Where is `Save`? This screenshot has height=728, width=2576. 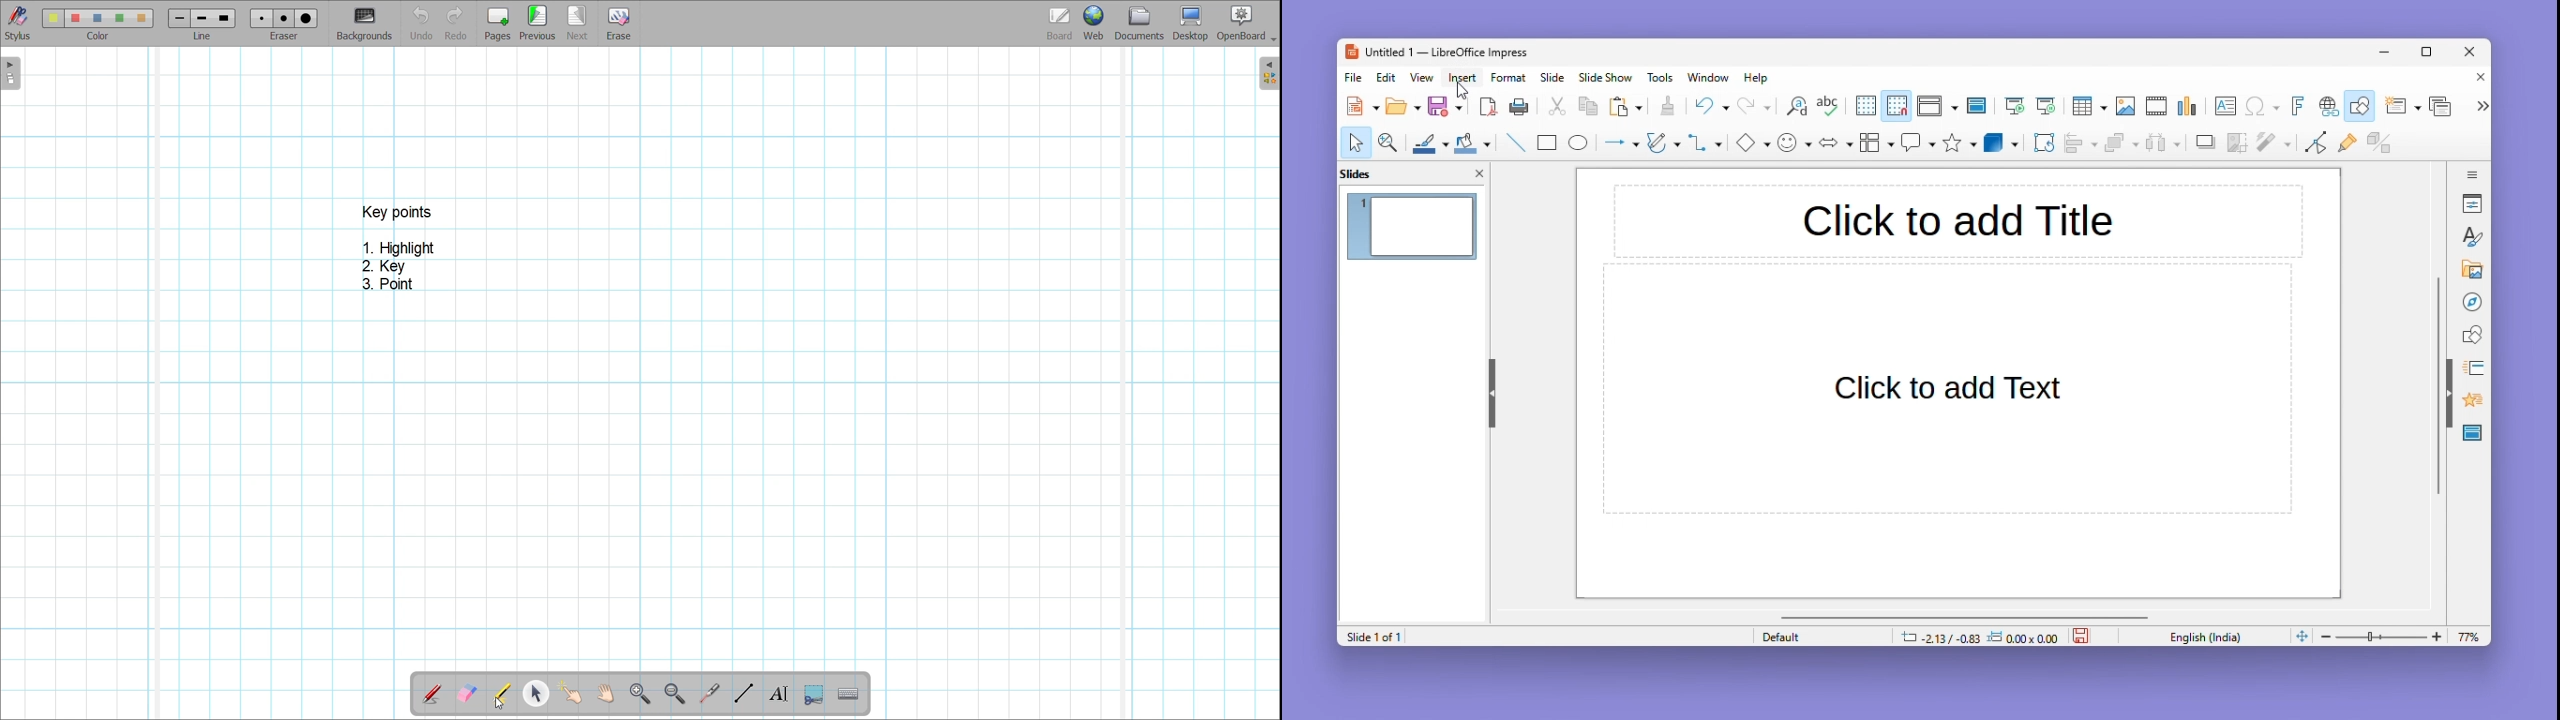
Save is located at coordinates (1446, 106).